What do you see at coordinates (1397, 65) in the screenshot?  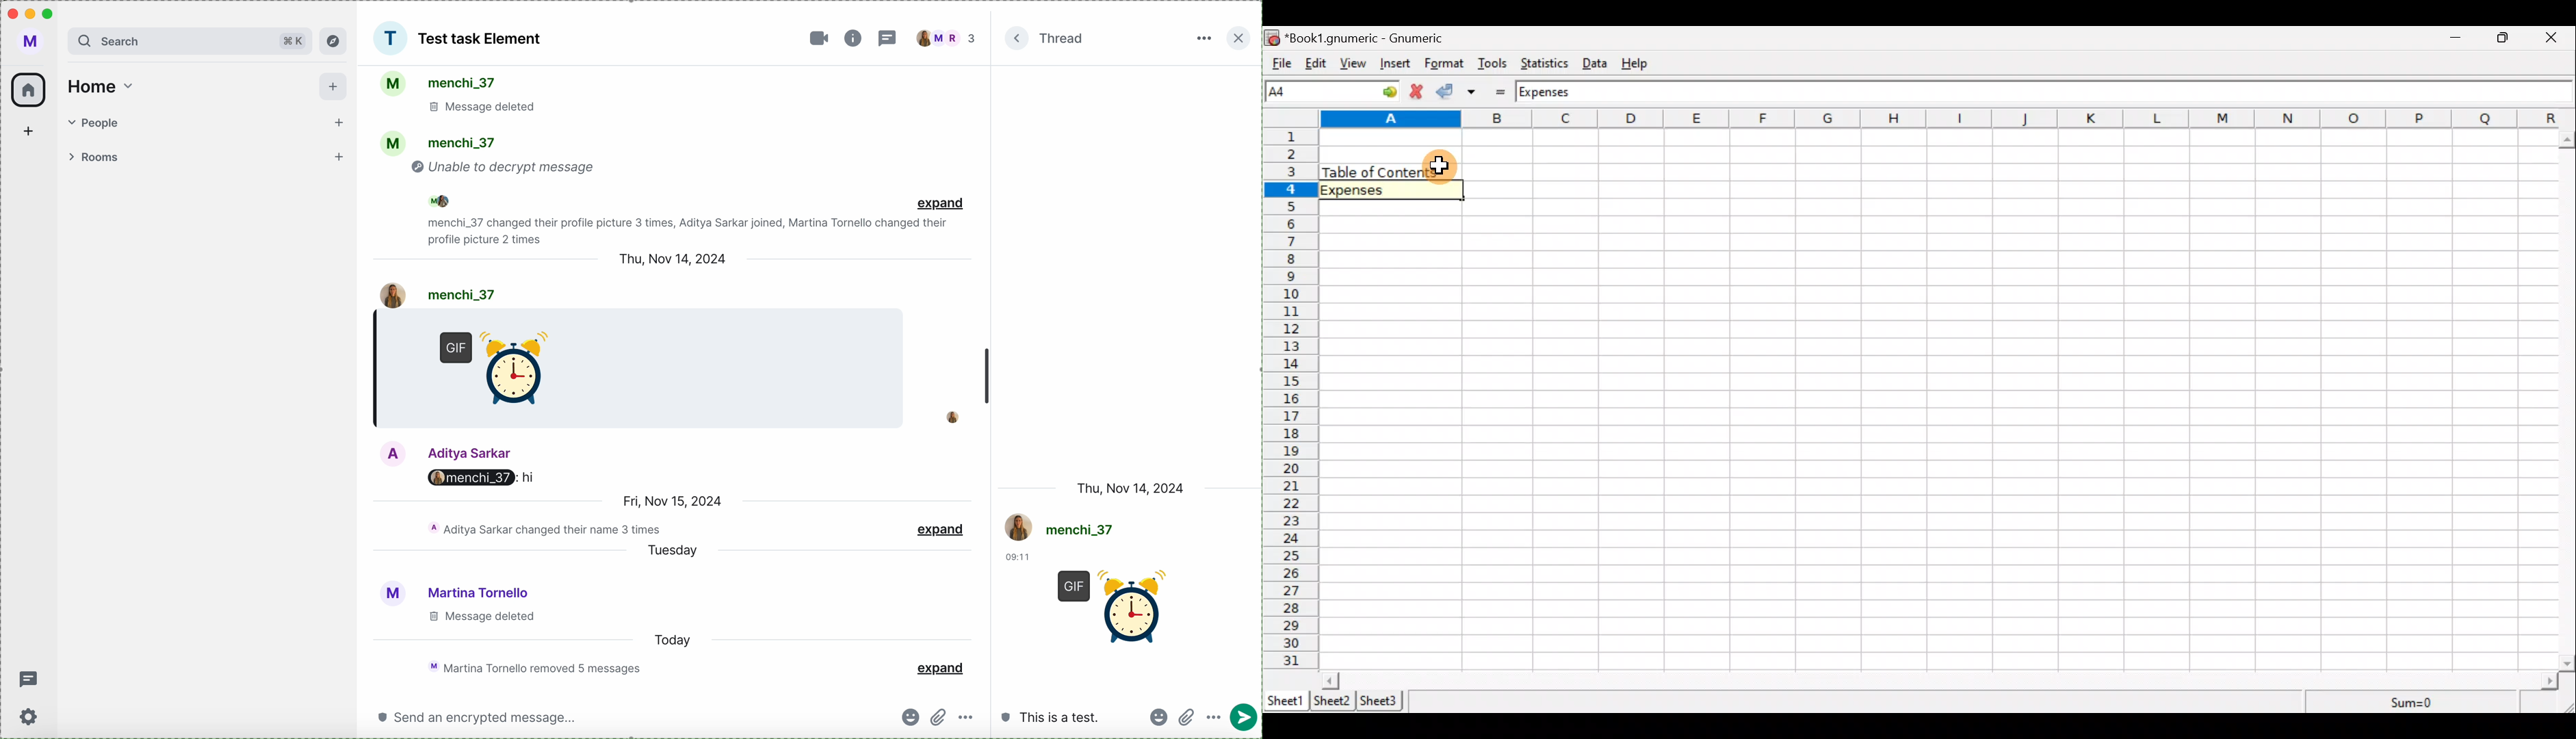 I see `Insert` at bounding box center [1397, 65].